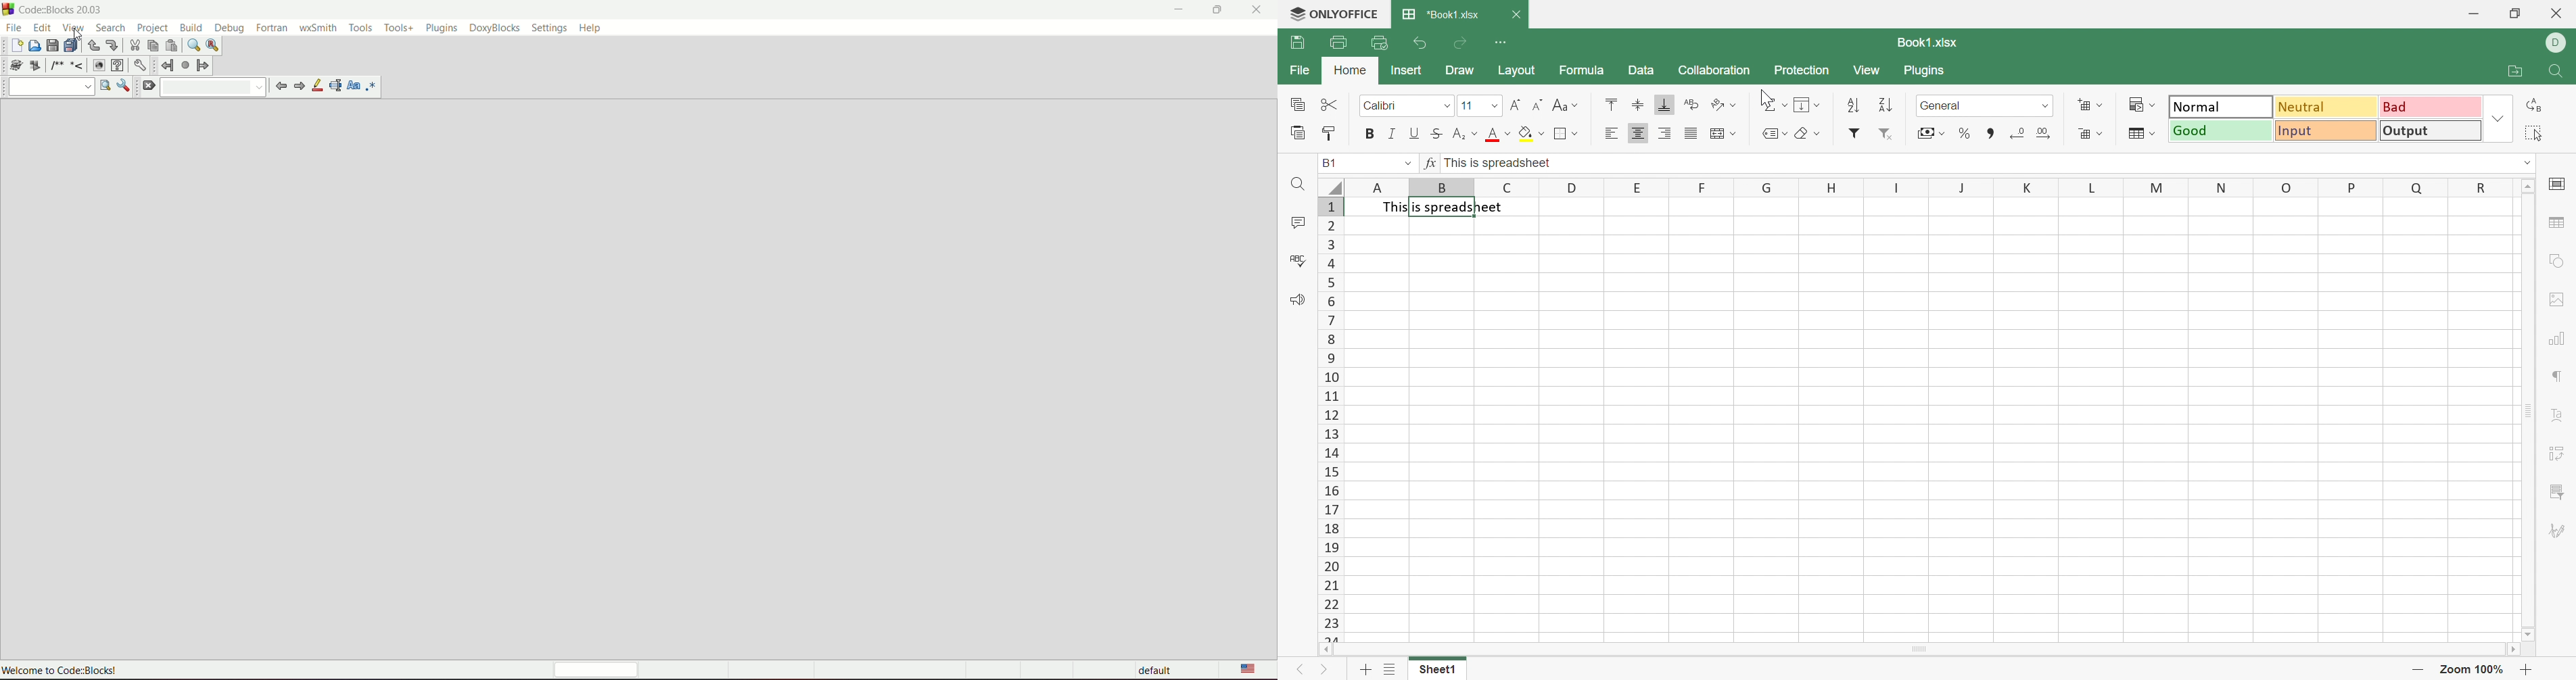 The width and height of the screenshot is (2576, 700). Describe the element at coordinates (1330, 418) in the screenshot. I see `Row Numbers` at that location.